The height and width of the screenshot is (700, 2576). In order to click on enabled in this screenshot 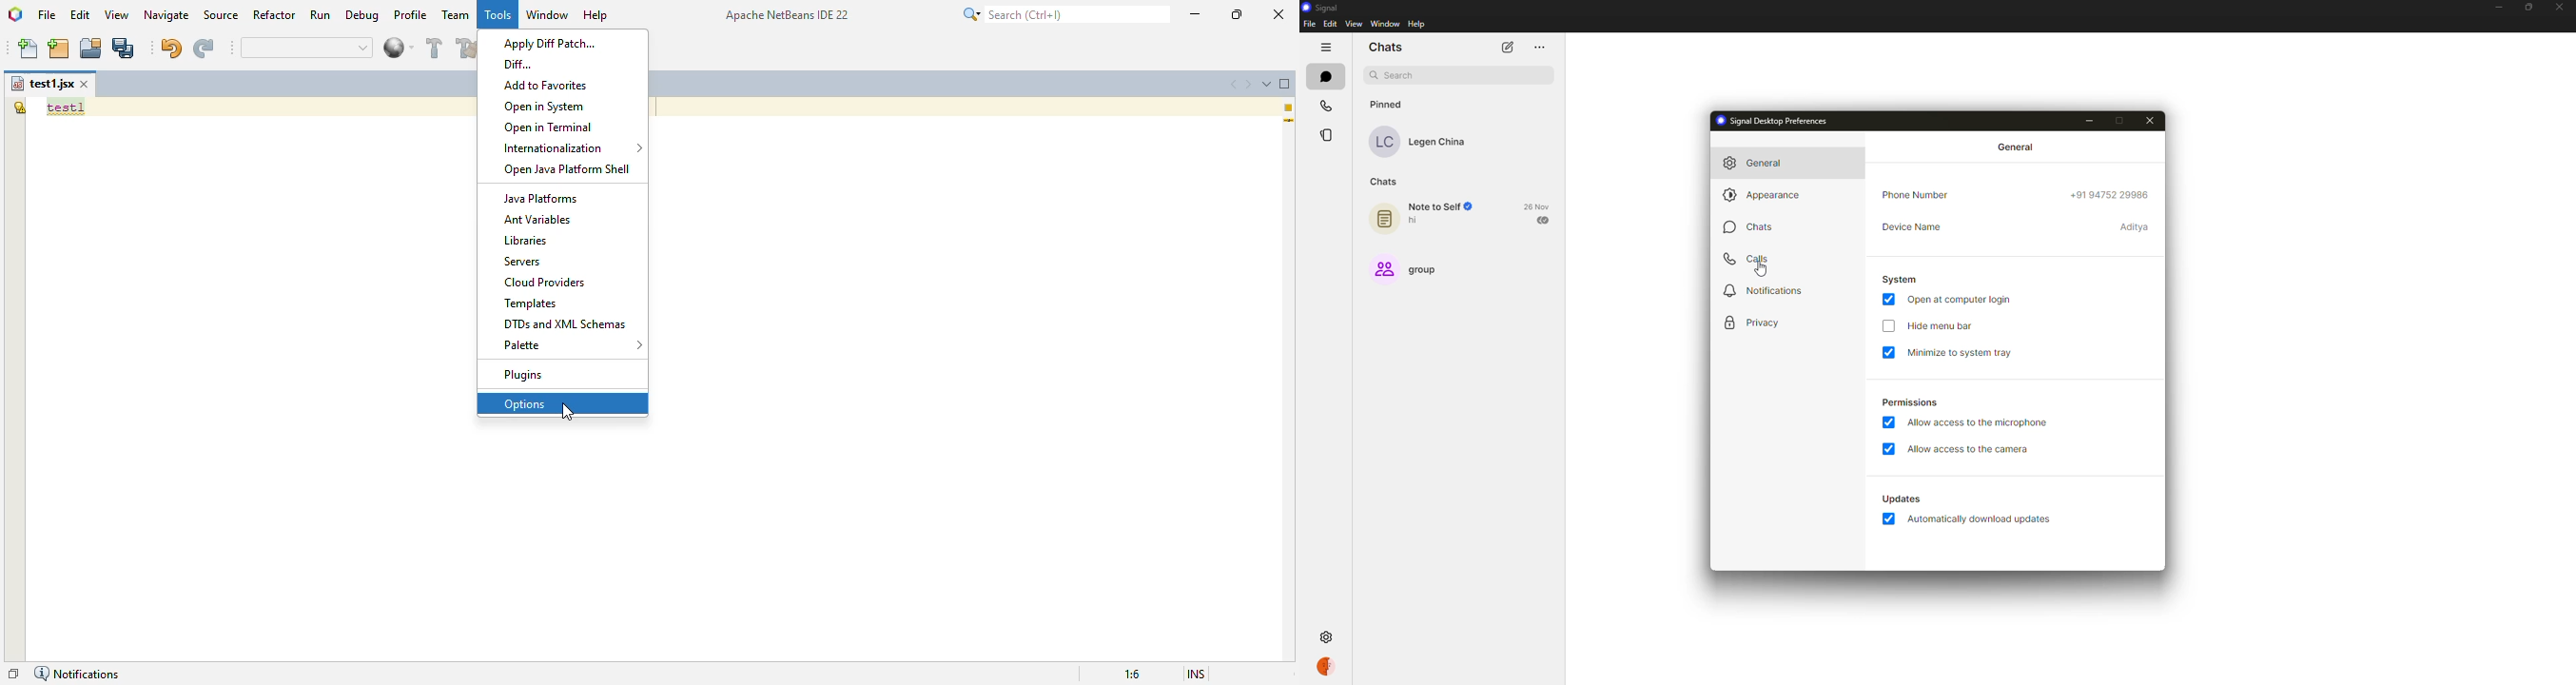, I will do `click(1890, 517)`.